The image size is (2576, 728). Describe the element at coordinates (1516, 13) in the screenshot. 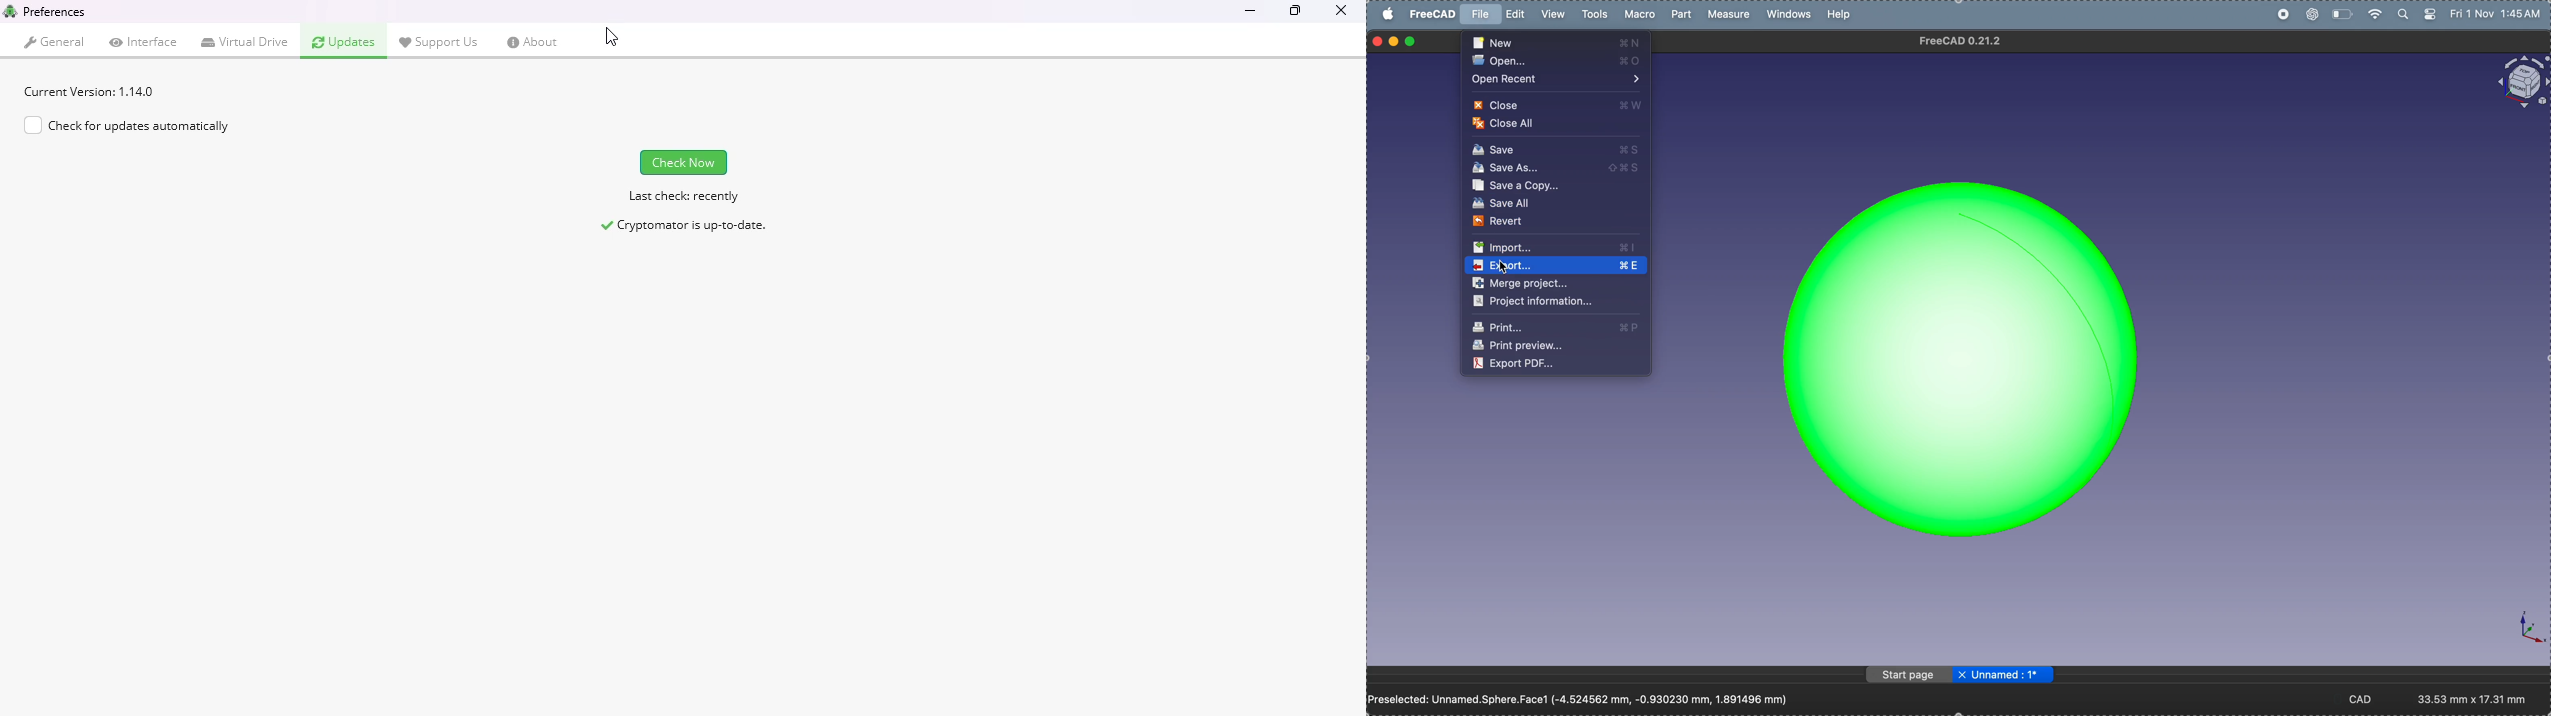

I see `edit` at that location.